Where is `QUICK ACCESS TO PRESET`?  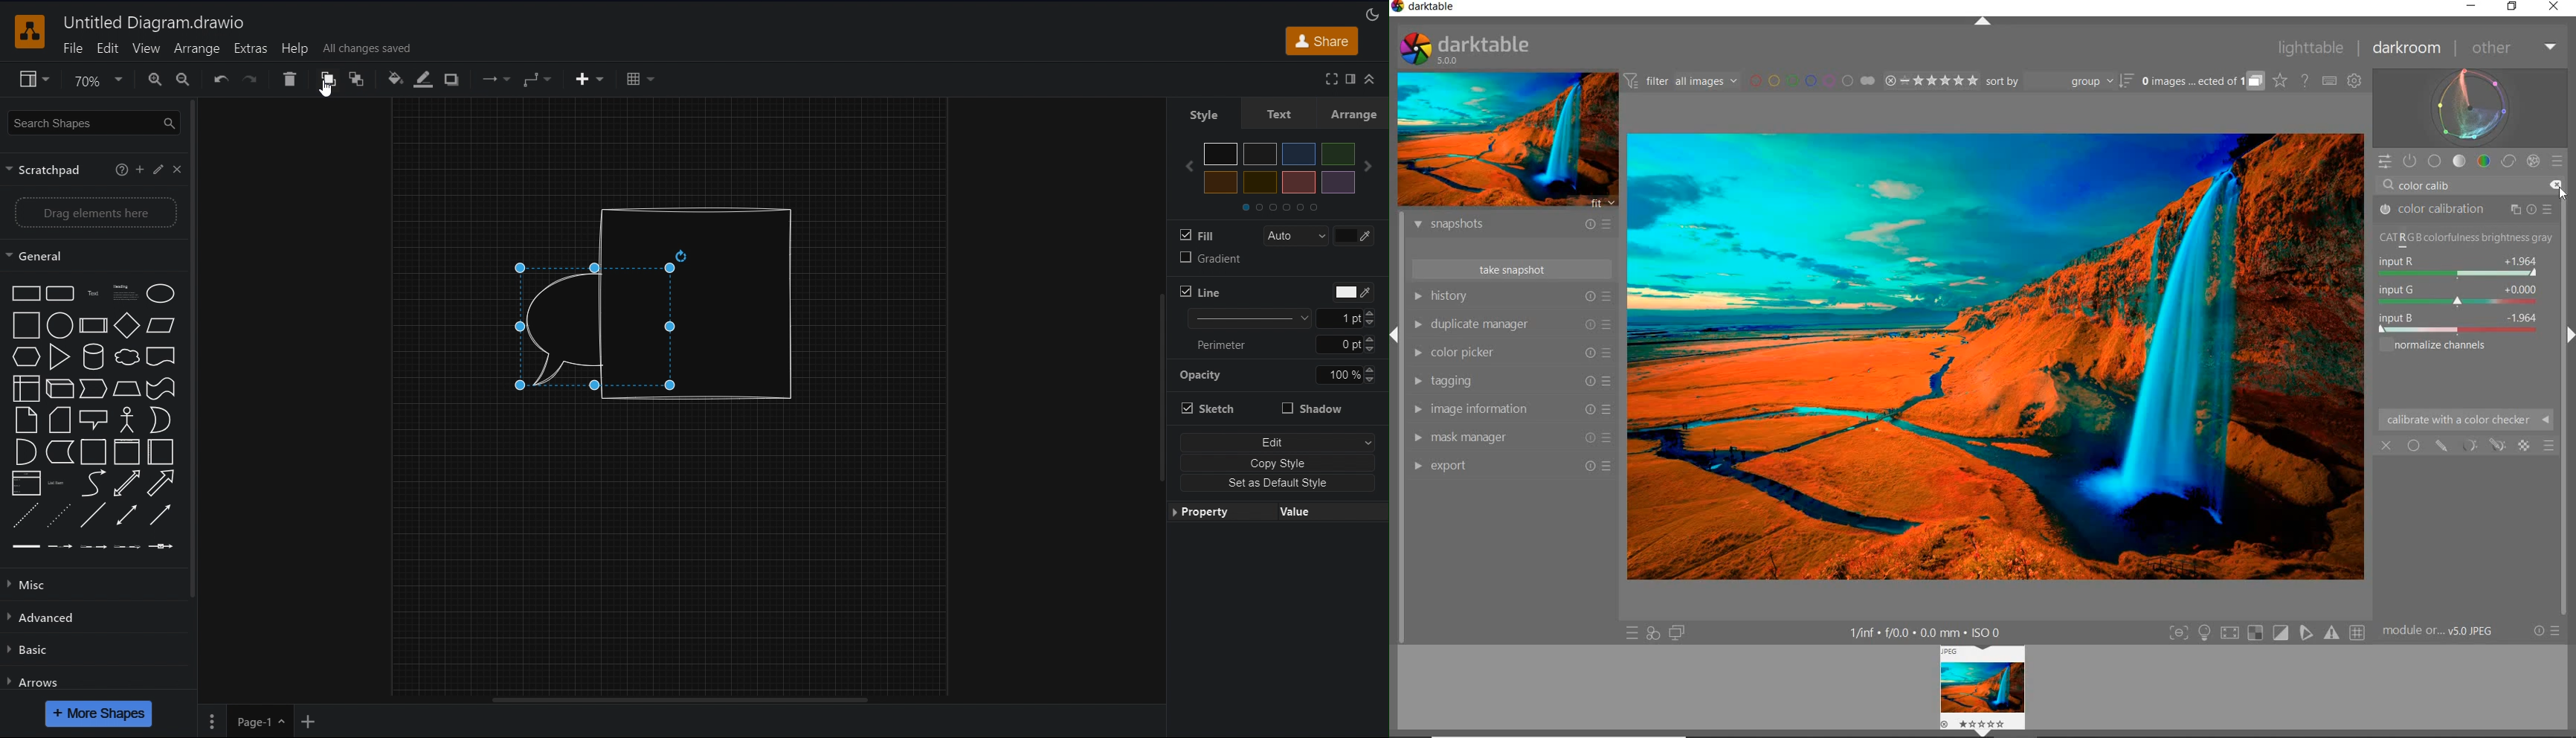
QUICK ACCESS TO PRESET is located at coordinates (1632, 632).